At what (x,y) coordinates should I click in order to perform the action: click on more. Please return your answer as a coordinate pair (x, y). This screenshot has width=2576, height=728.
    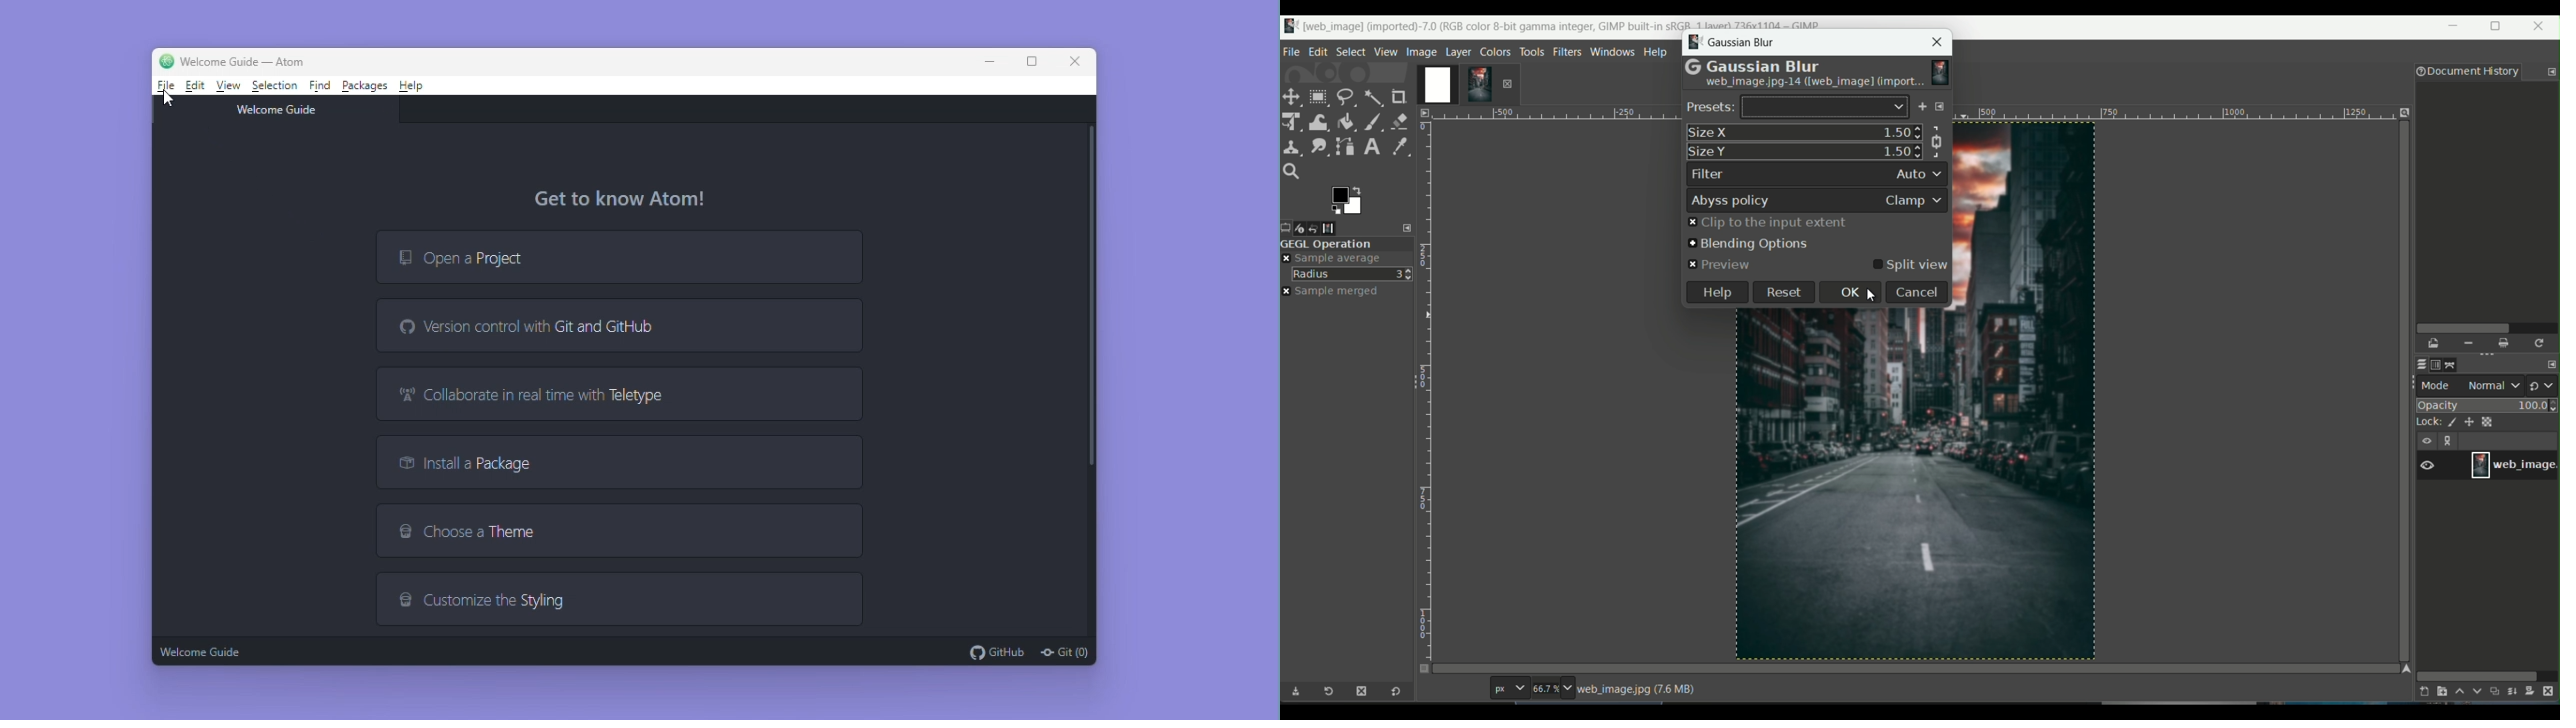
    Looking at the image, I should click on (1941, 107).